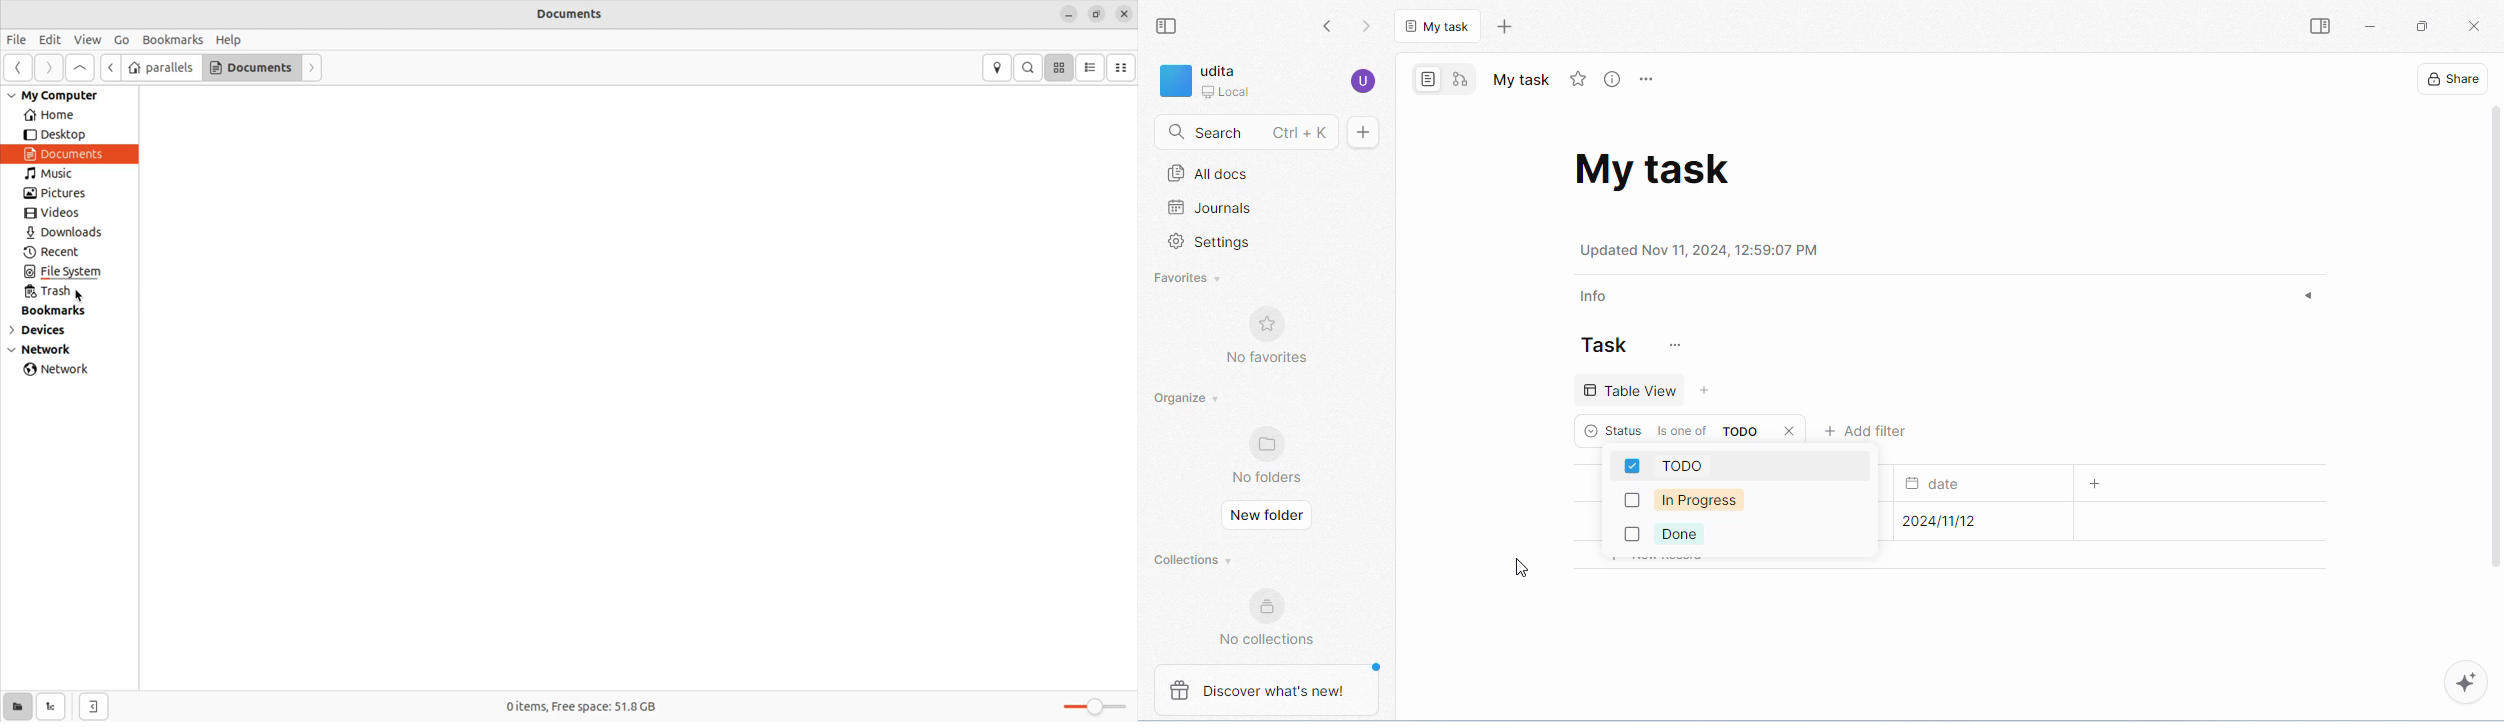 The height and width of the screenshot is (728, 2520). What do you see at coordinates (69, 233) in the screenshot?
I see `downlaods` at bounding box center [69, 233].